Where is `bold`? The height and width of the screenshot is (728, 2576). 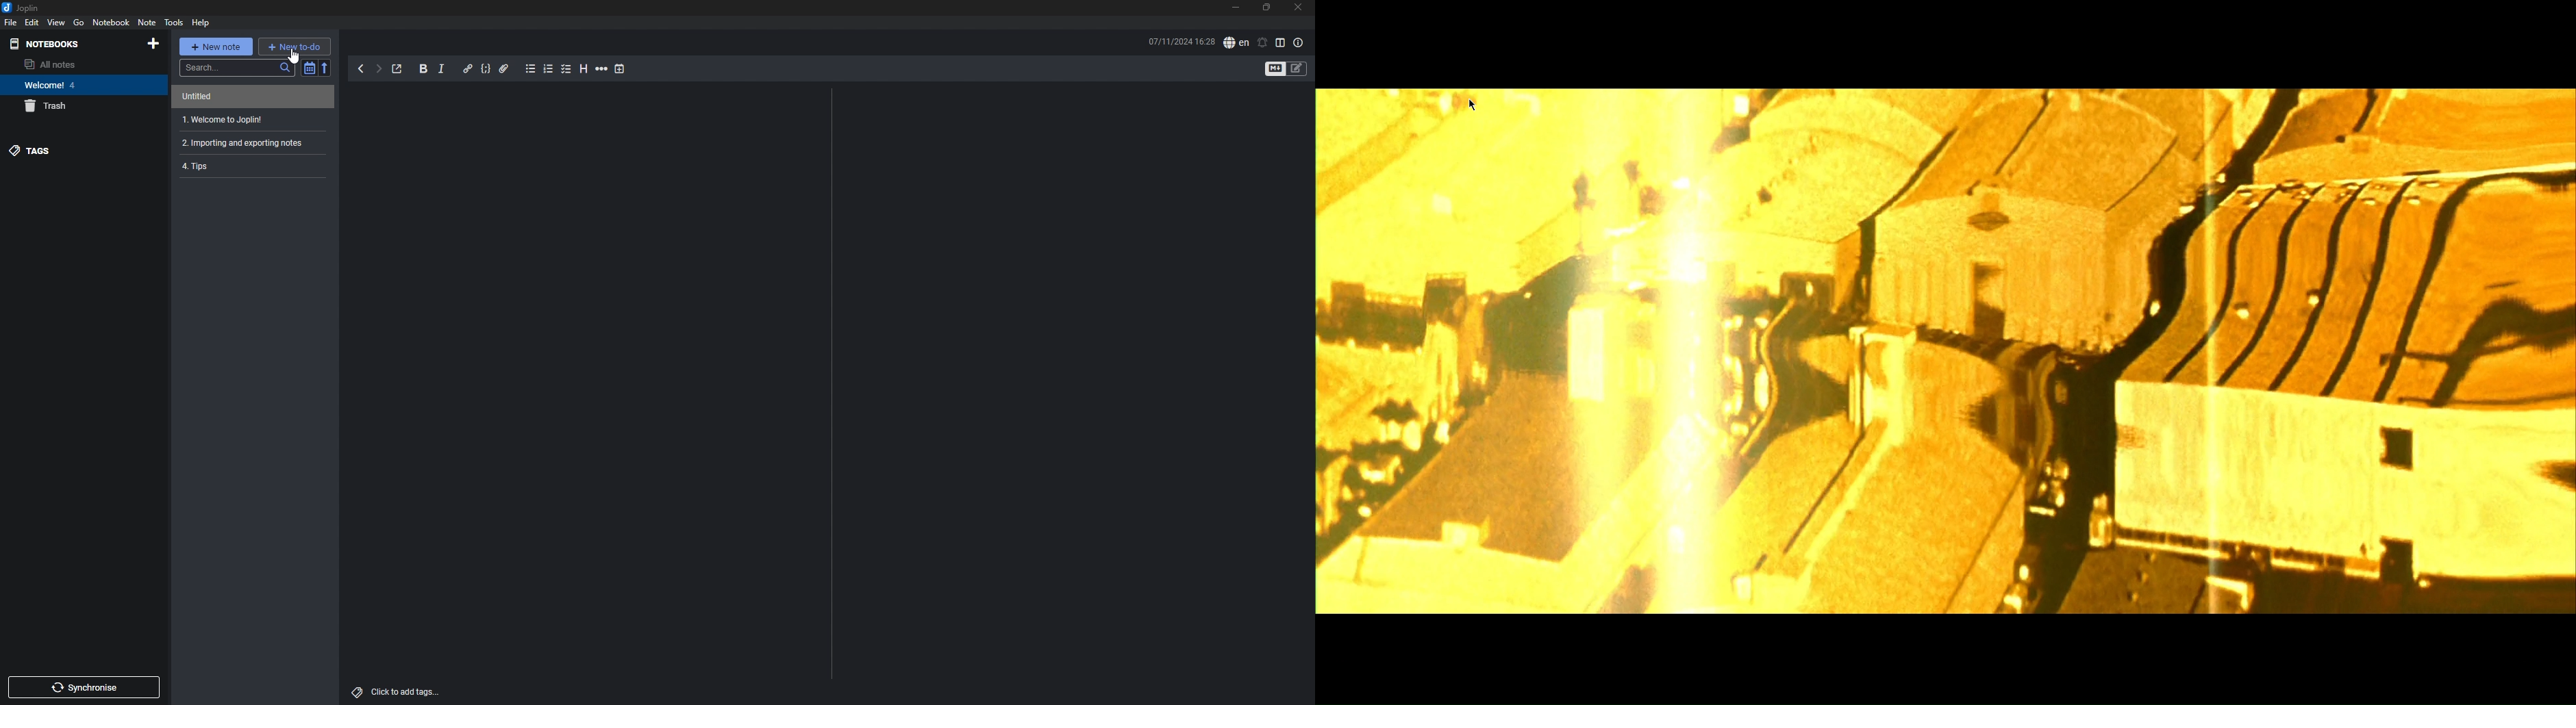
bold is located at coordinates (424, 68).